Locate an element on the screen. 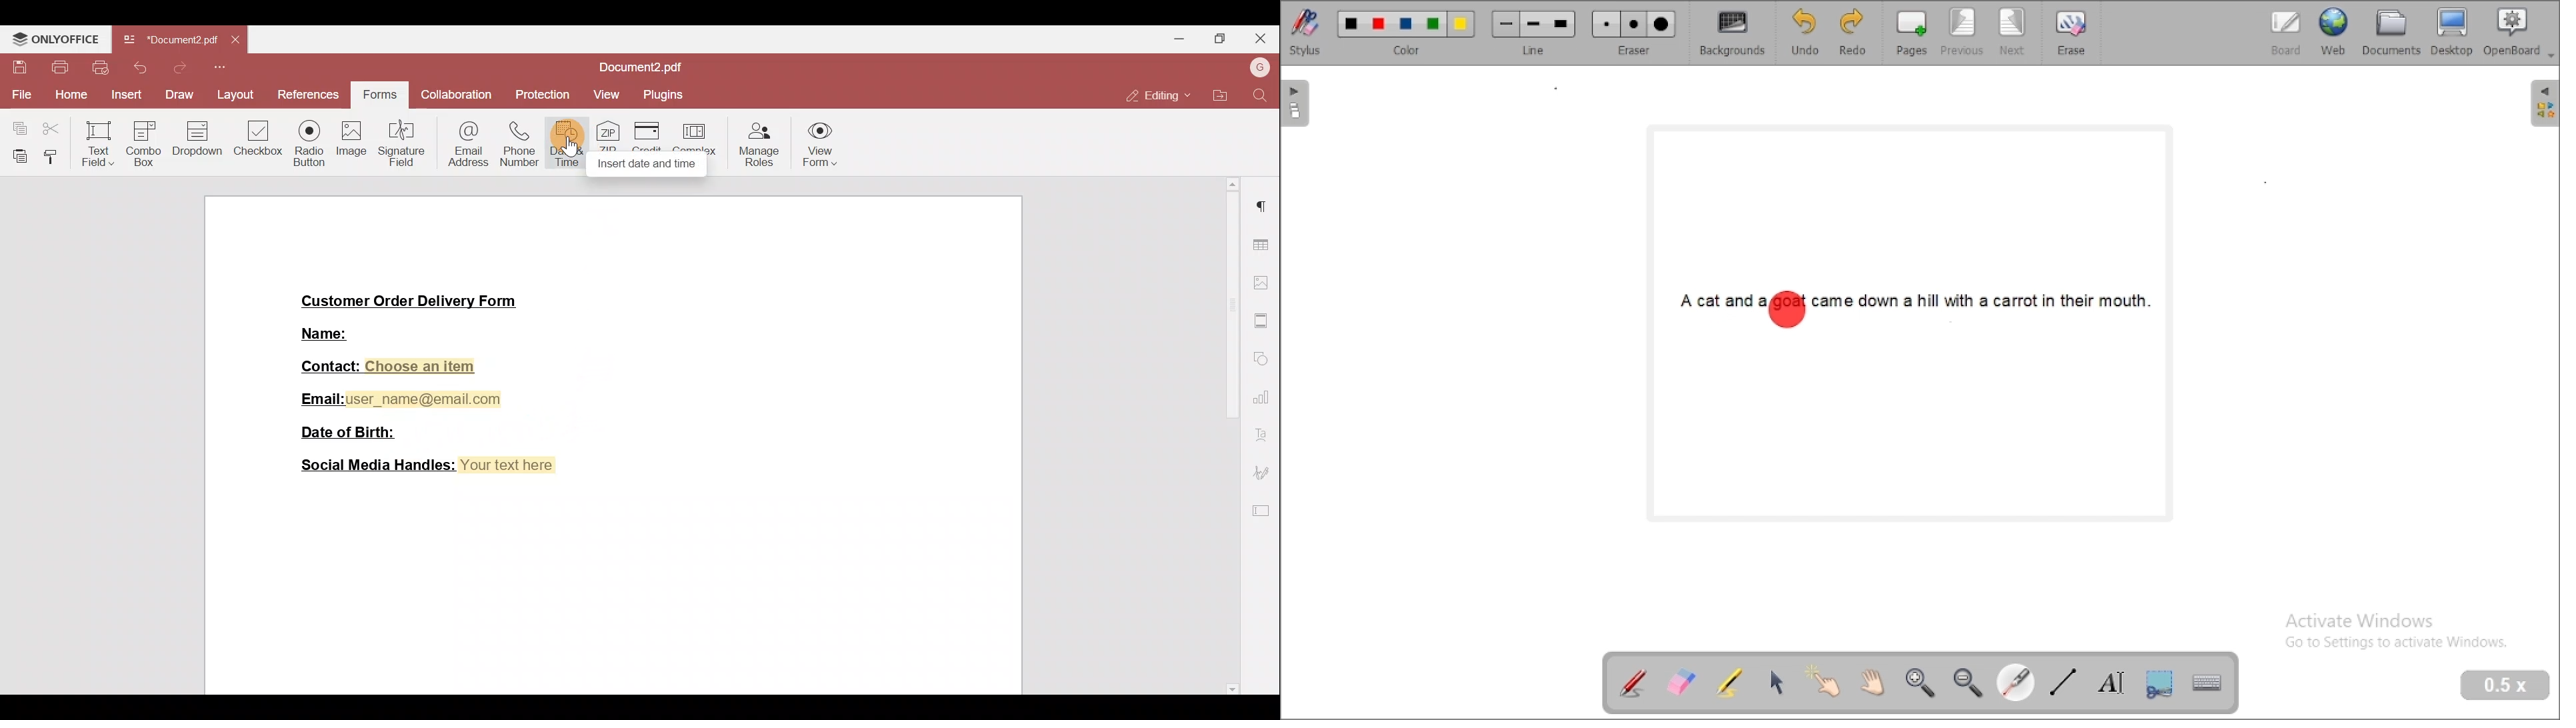 The image size is (2576, 728). Cut is located at coordinates (55, 126).